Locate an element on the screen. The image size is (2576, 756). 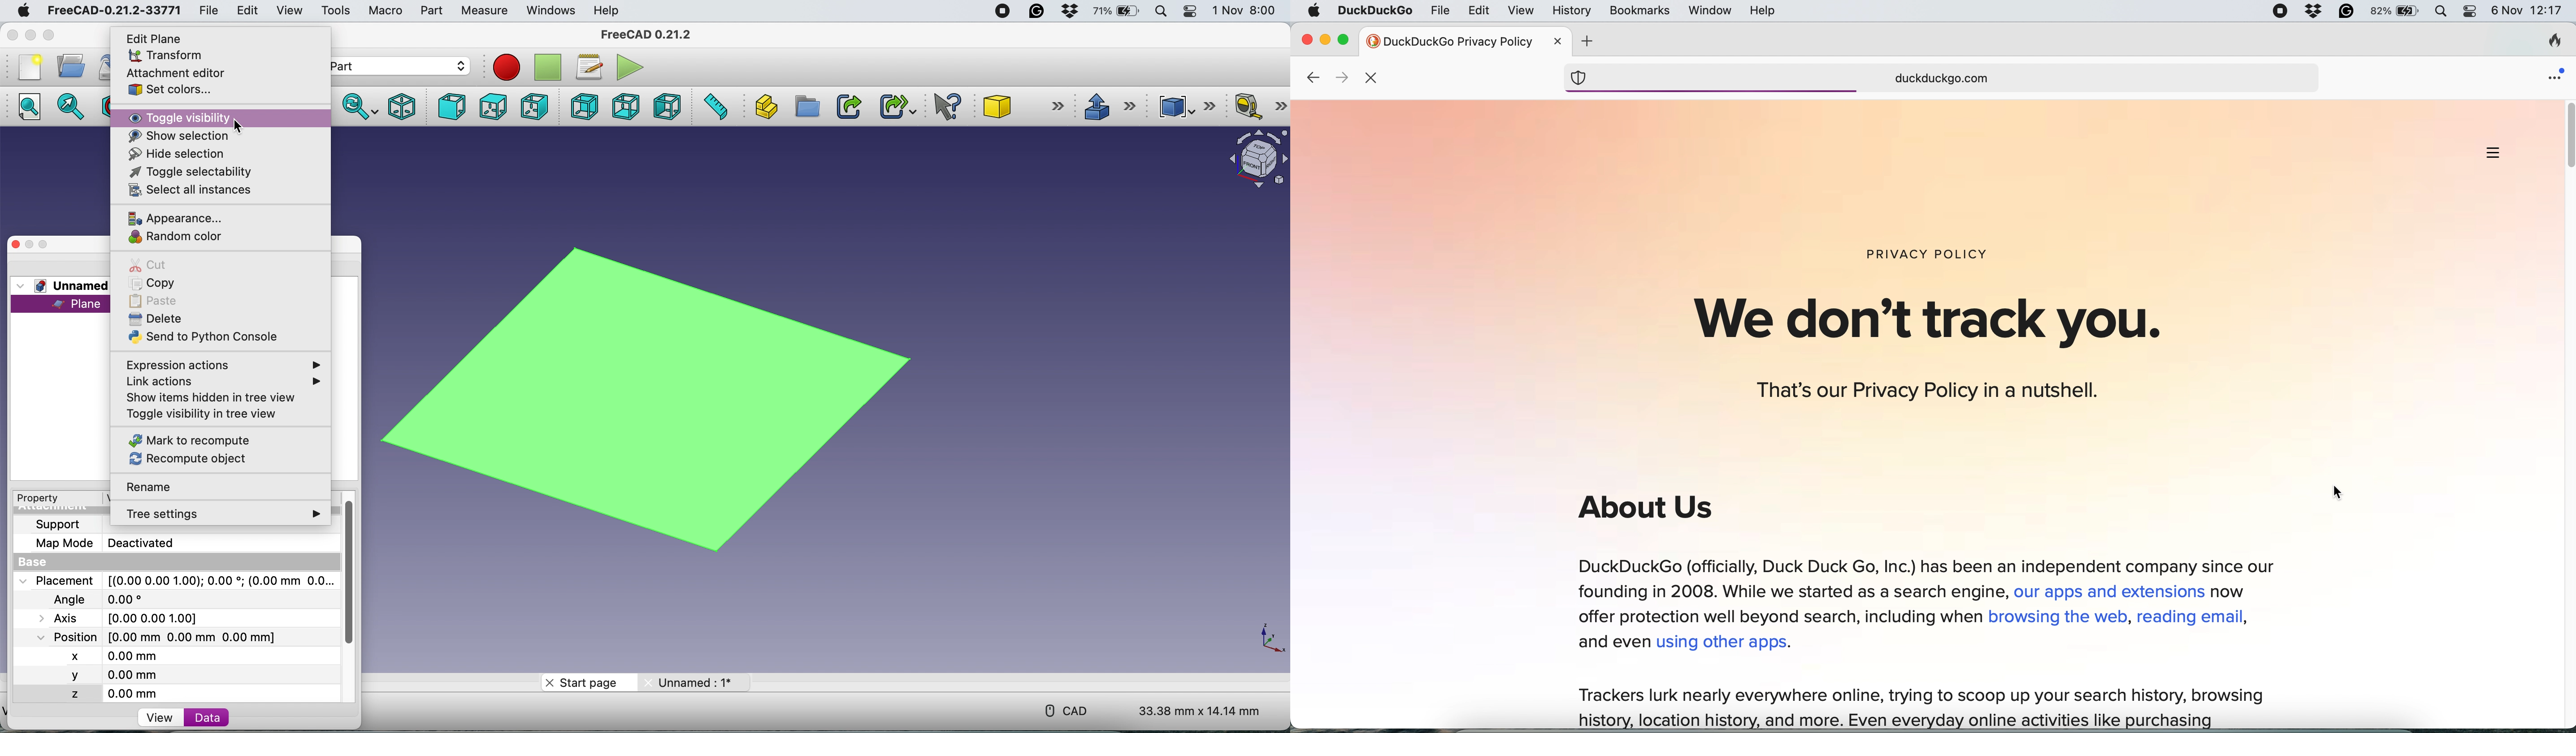
using other apps. is located at coordinates (1725, 643).